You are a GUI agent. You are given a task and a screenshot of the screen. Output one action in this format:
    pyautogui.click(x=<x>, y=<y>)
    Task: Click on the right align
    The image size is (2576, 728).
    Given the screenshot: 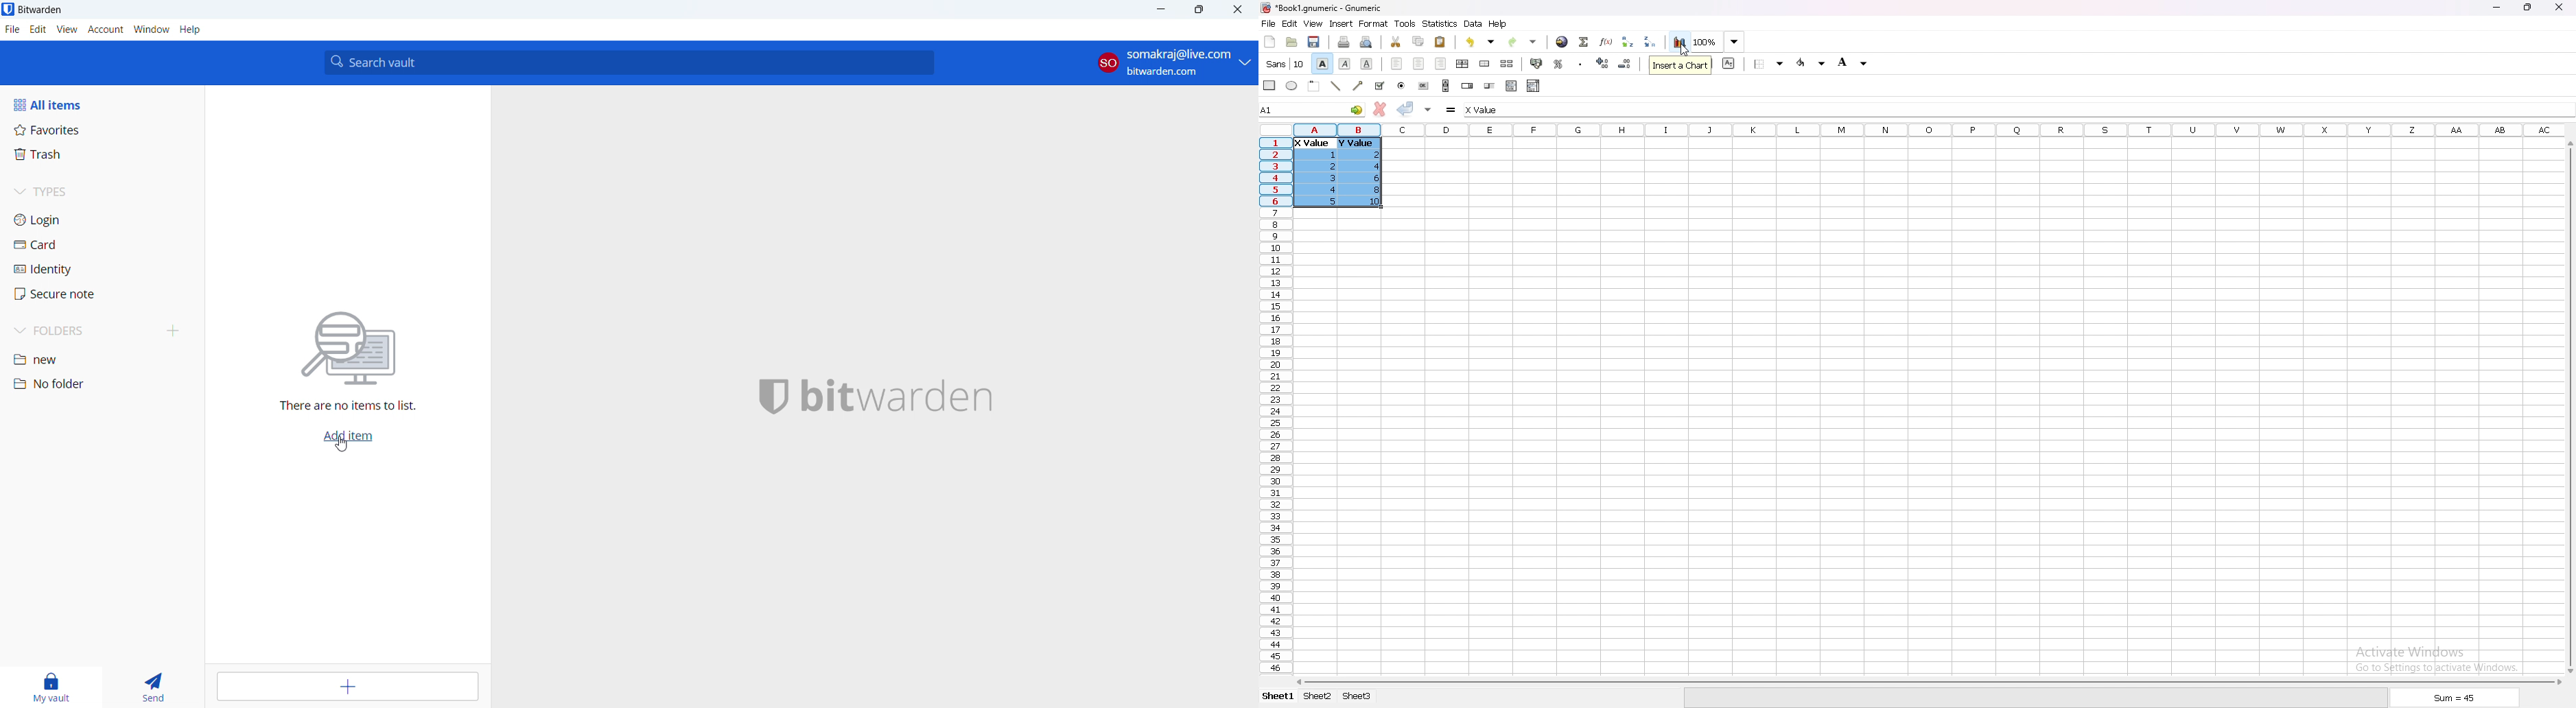 What is the action you would take?
    pyautogui.click(x=1440, y=64)
    